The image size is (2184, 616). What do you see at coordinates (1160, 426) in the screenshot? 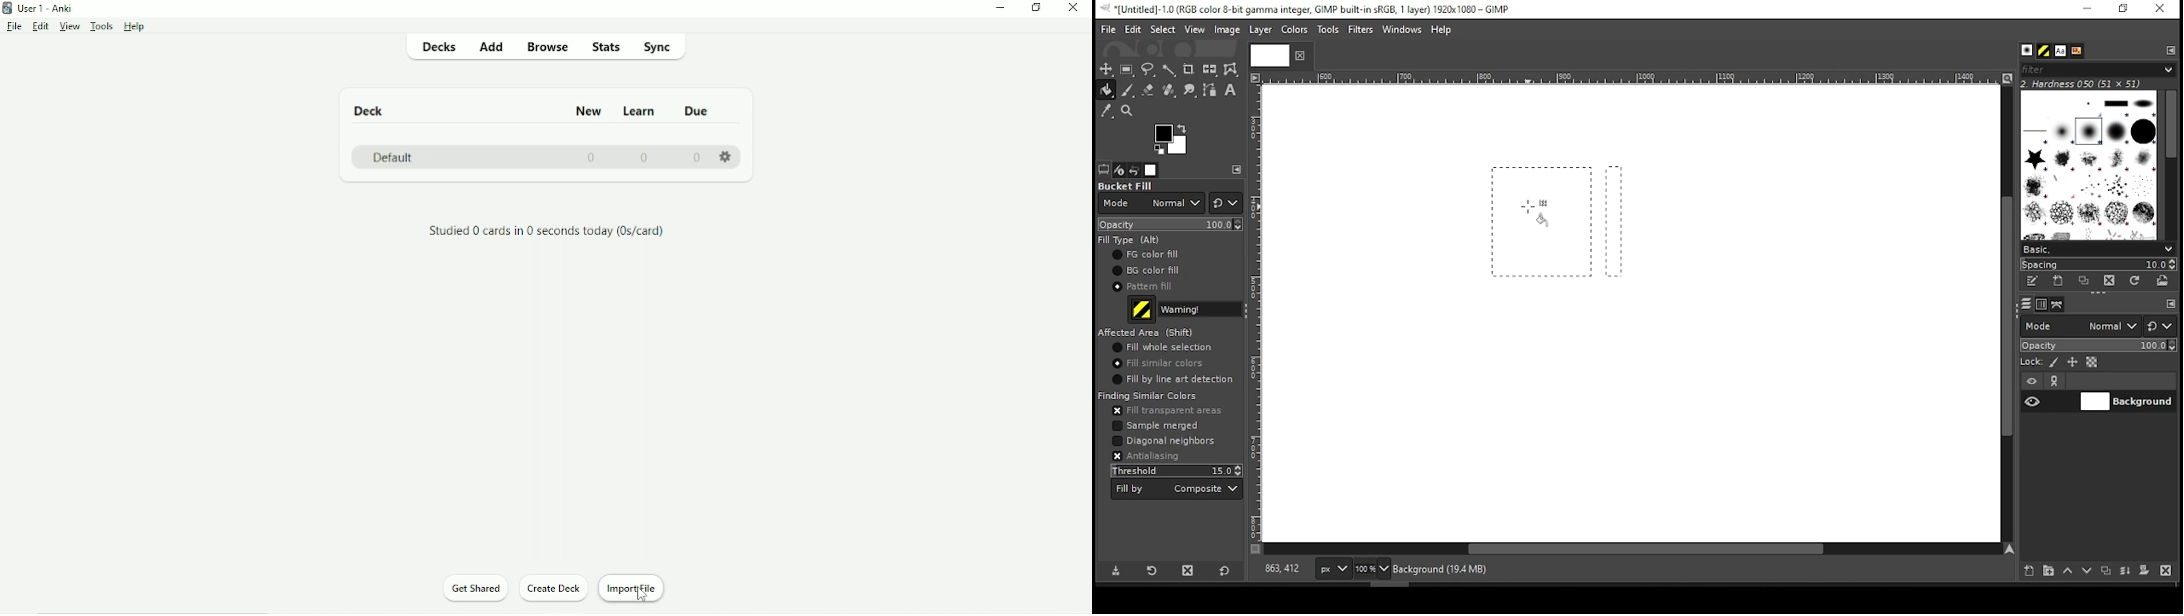
I see `sampled merged` at bounding box center [1160, 426].